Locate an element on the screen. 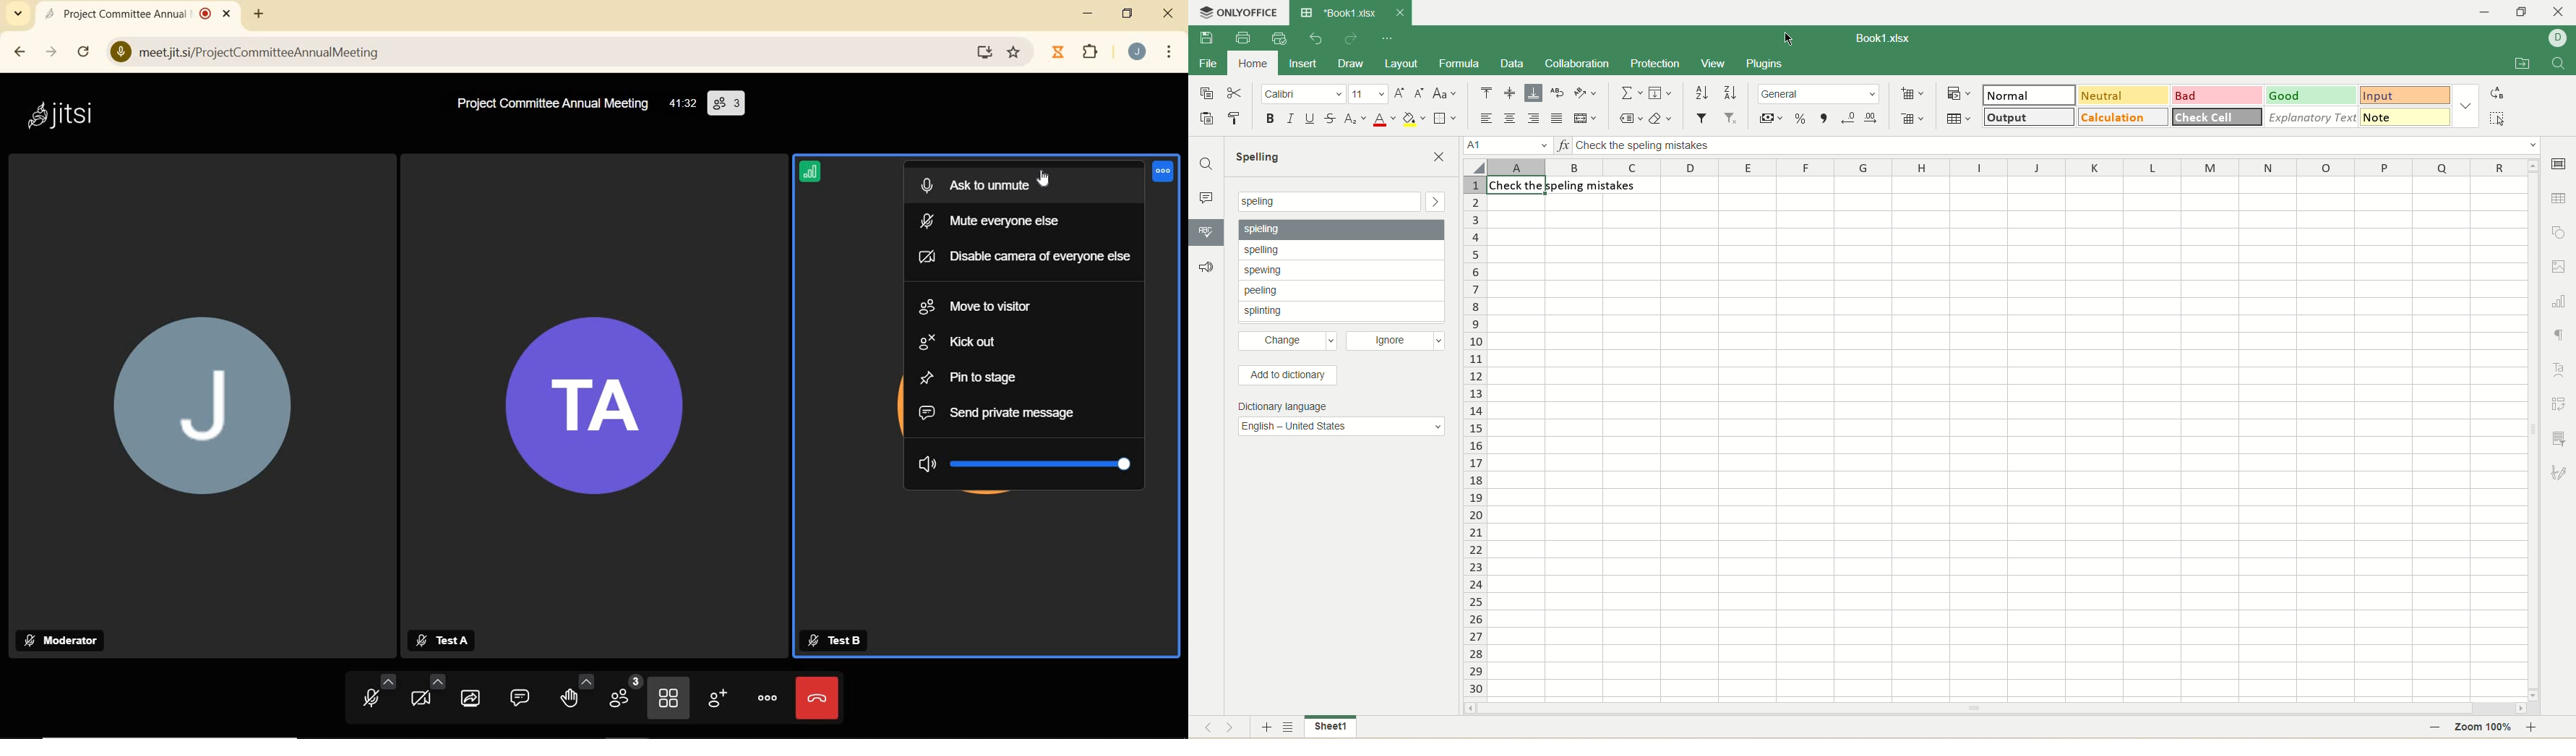 The height and width of the screenshot is (756, 2576). formula is located at coordinates (1459, 63).